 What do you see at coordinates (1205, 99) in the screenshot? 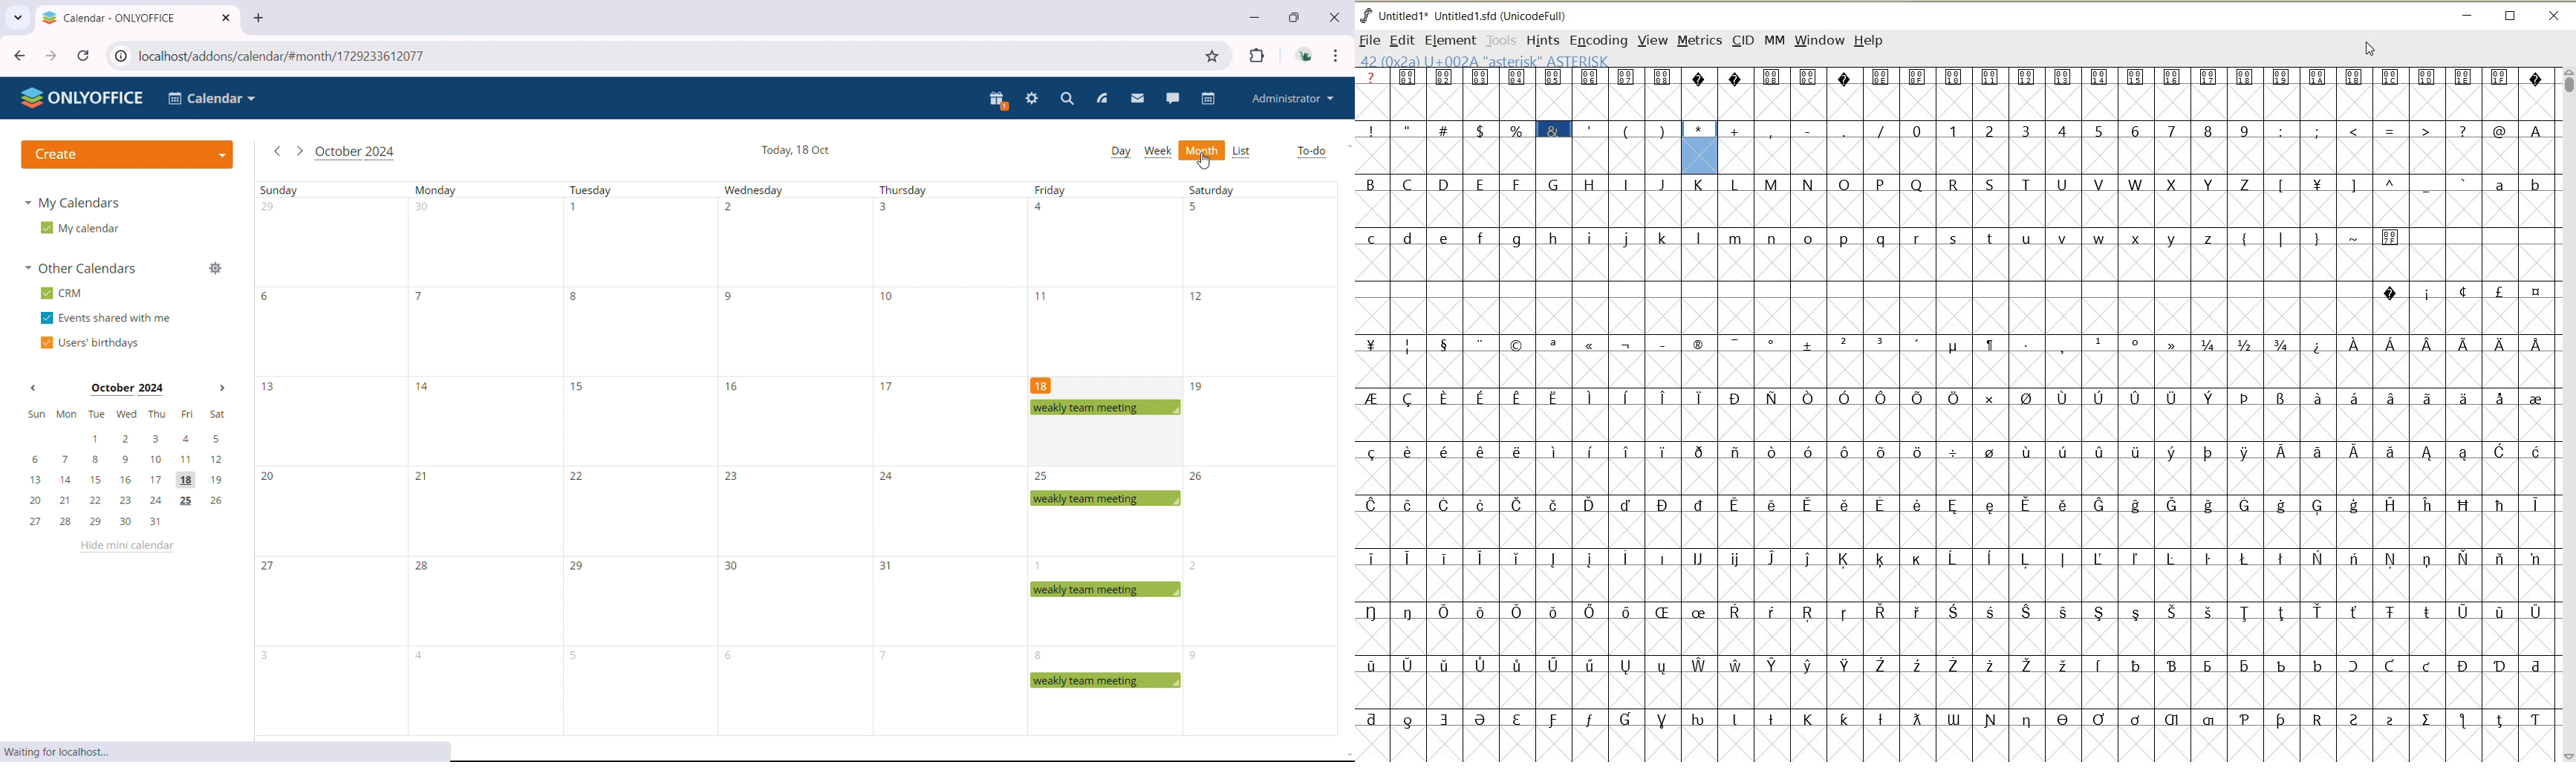
I see `calendar` at bounding box center [1205, 99].